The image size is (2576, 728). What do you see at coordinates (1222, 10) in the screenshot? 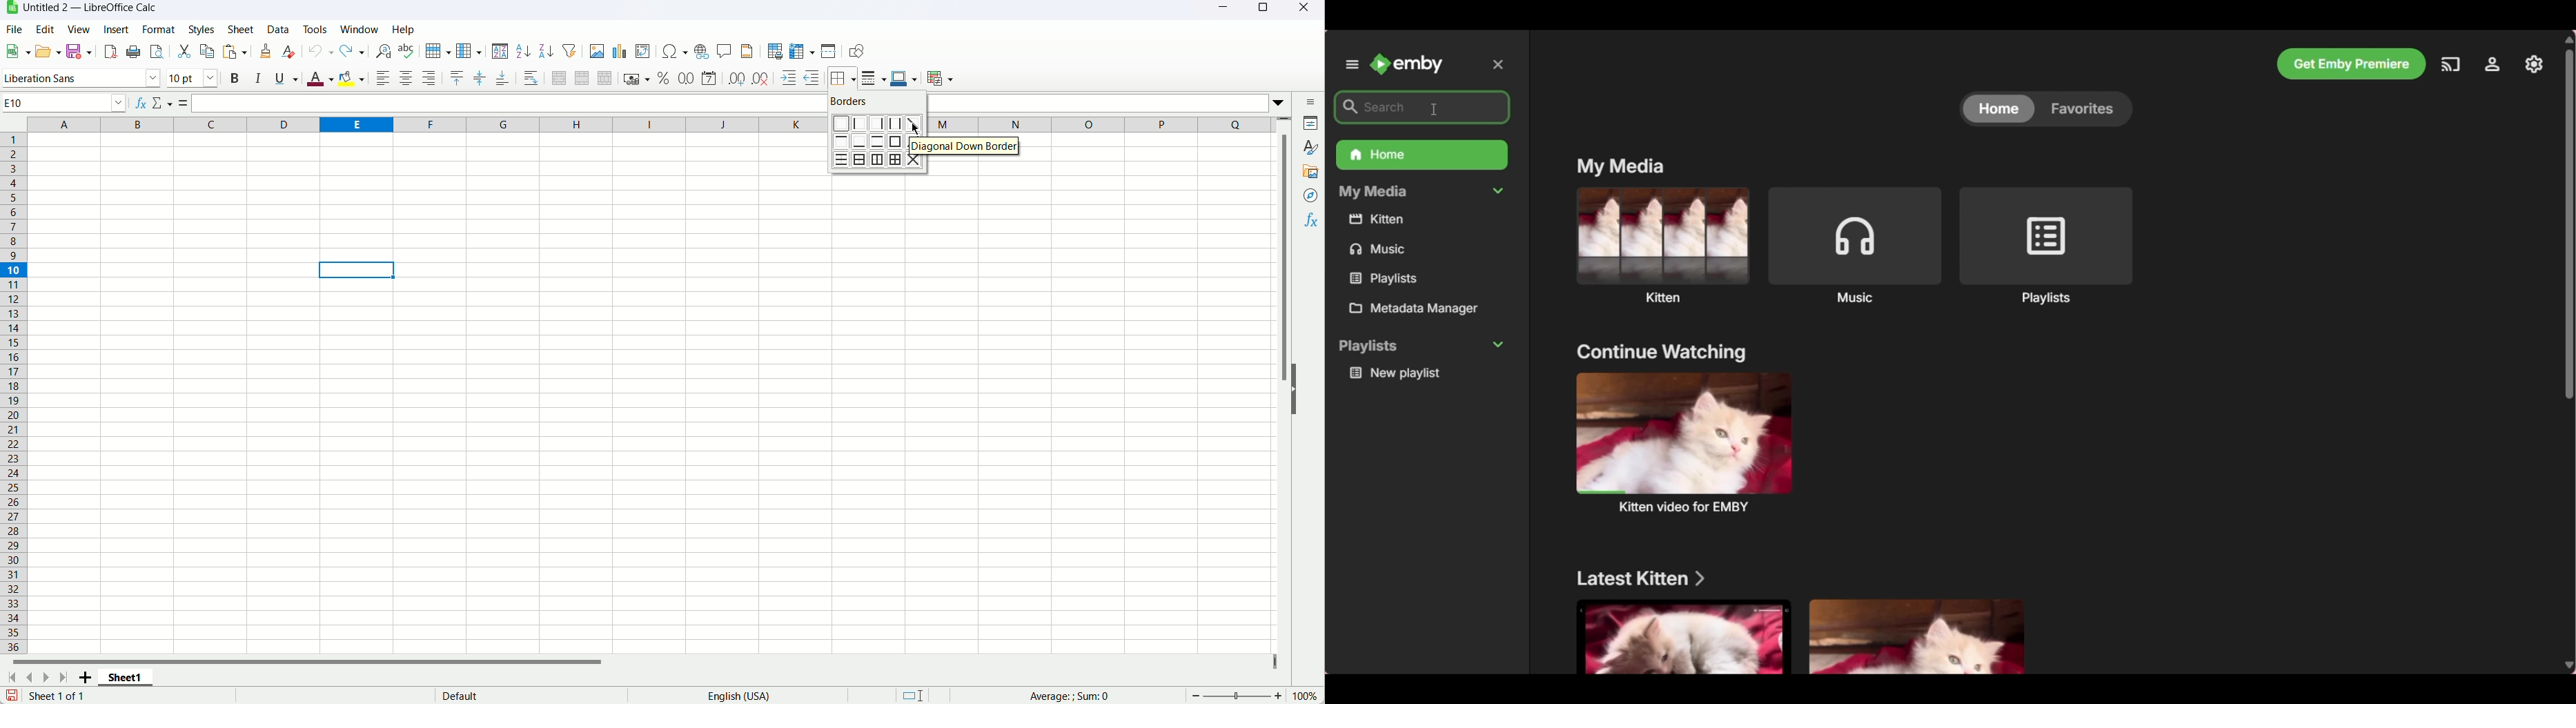
I see `Minimize` at bounding box center [1222, 10].